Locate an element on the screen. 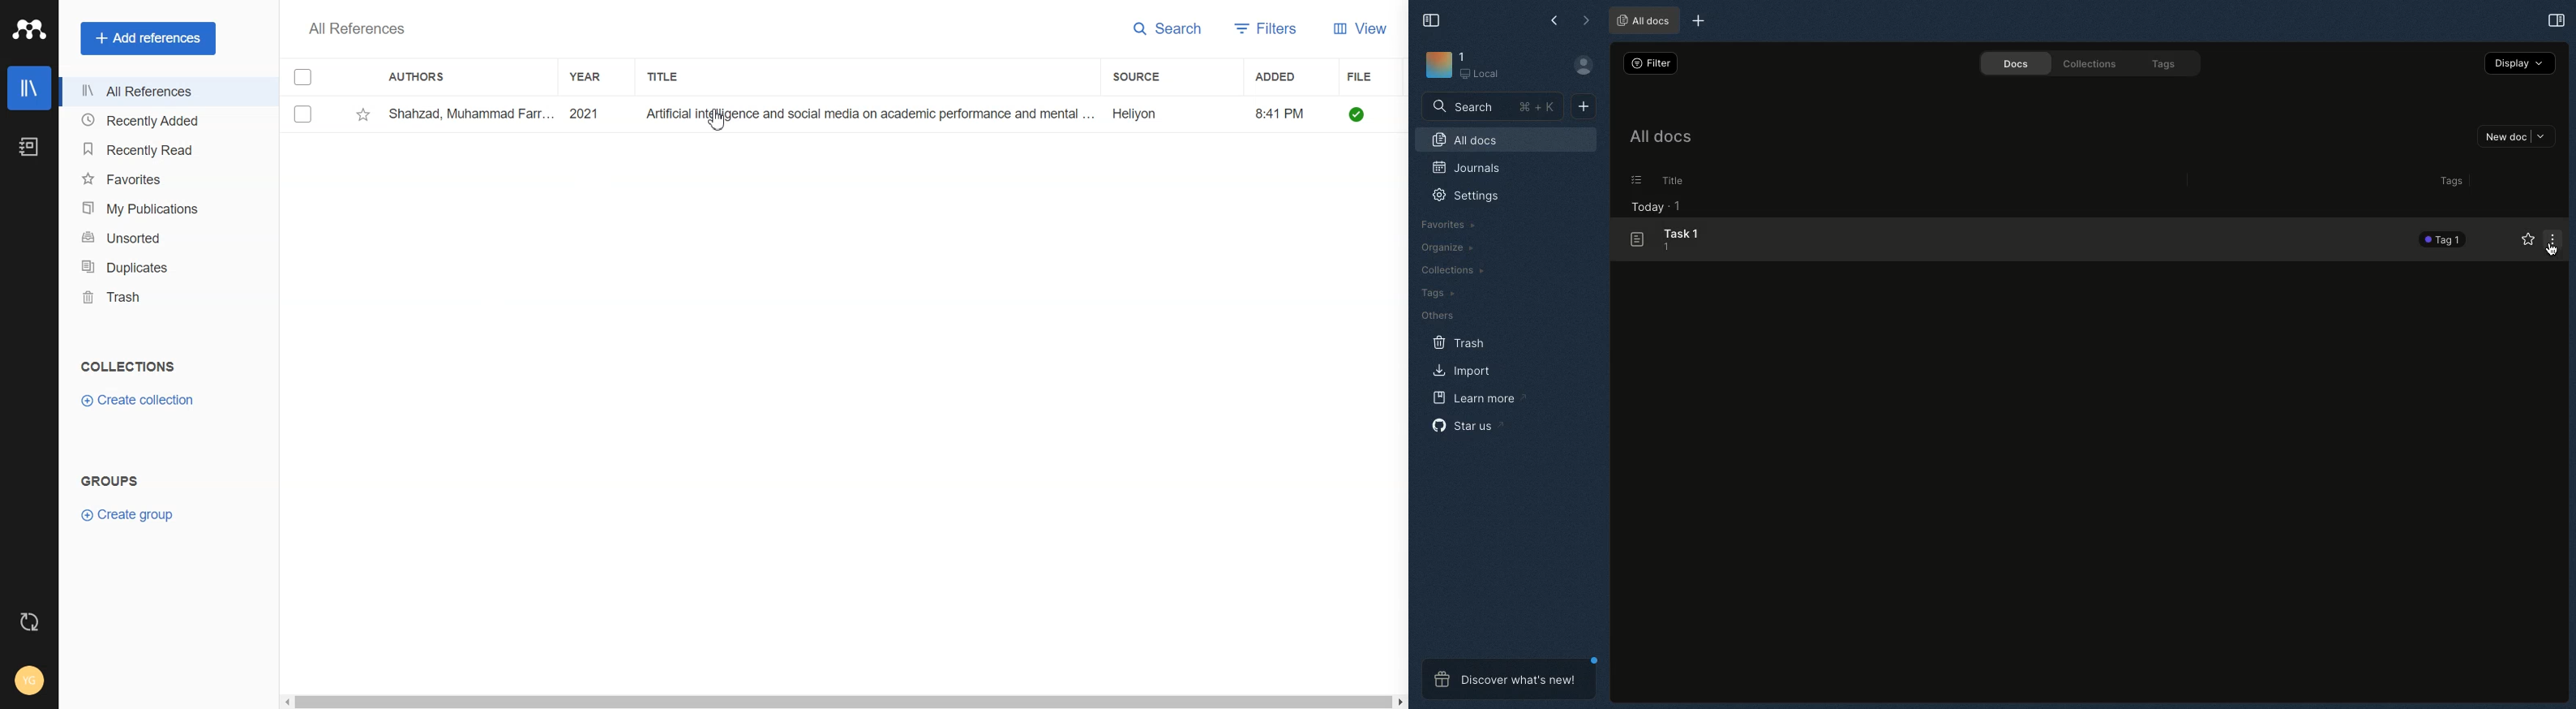 Image resolution: width=2576 pixels, height=728 pixels. Library is located at coordinates (30, 88).